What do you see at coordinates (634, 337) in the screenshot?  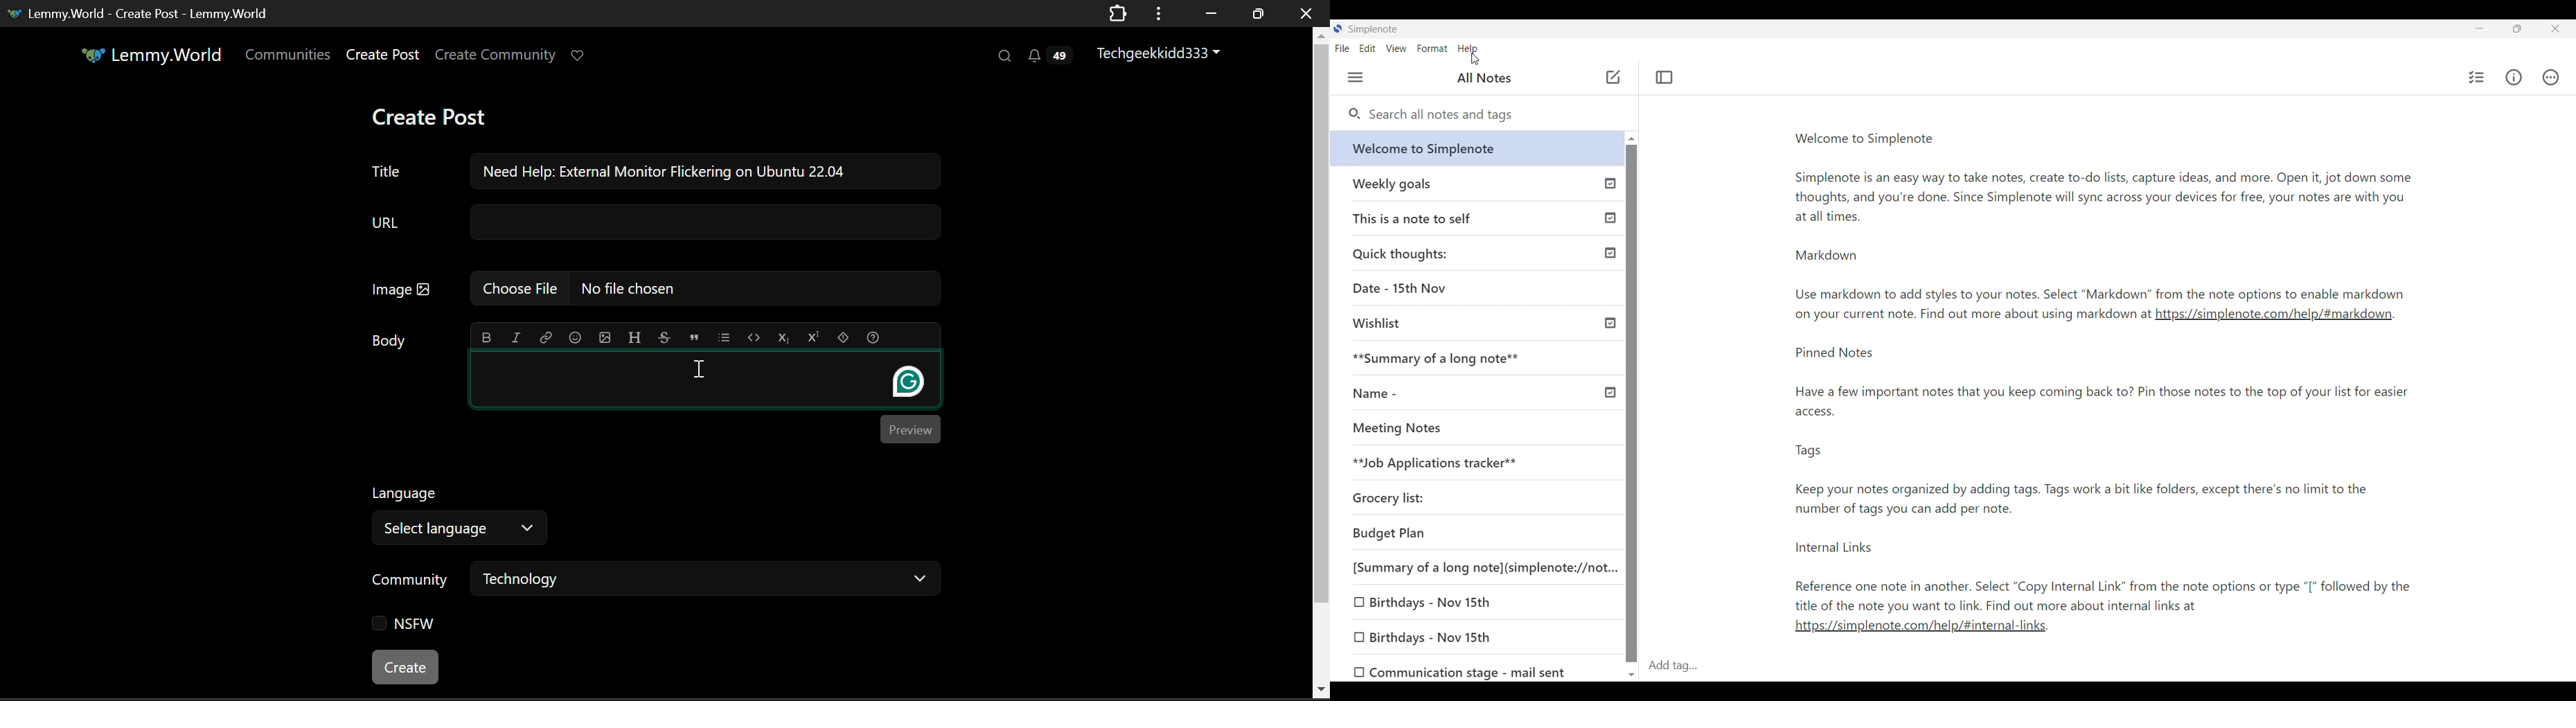 I see `Header` at bounding box center [634, 337].